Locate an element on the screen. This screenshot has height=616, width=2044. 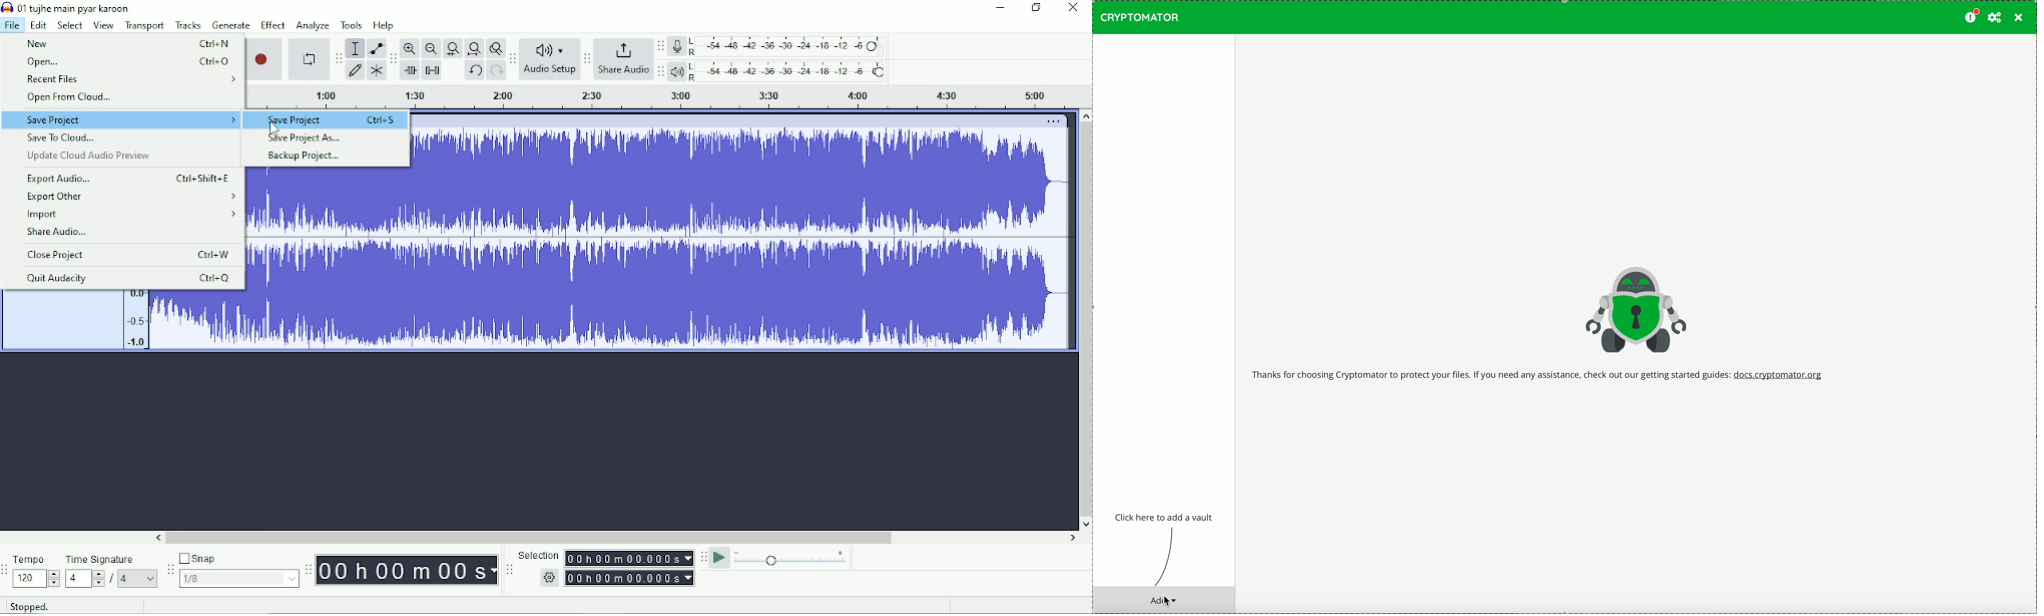
Analyze is located at coordinates (313, 25).